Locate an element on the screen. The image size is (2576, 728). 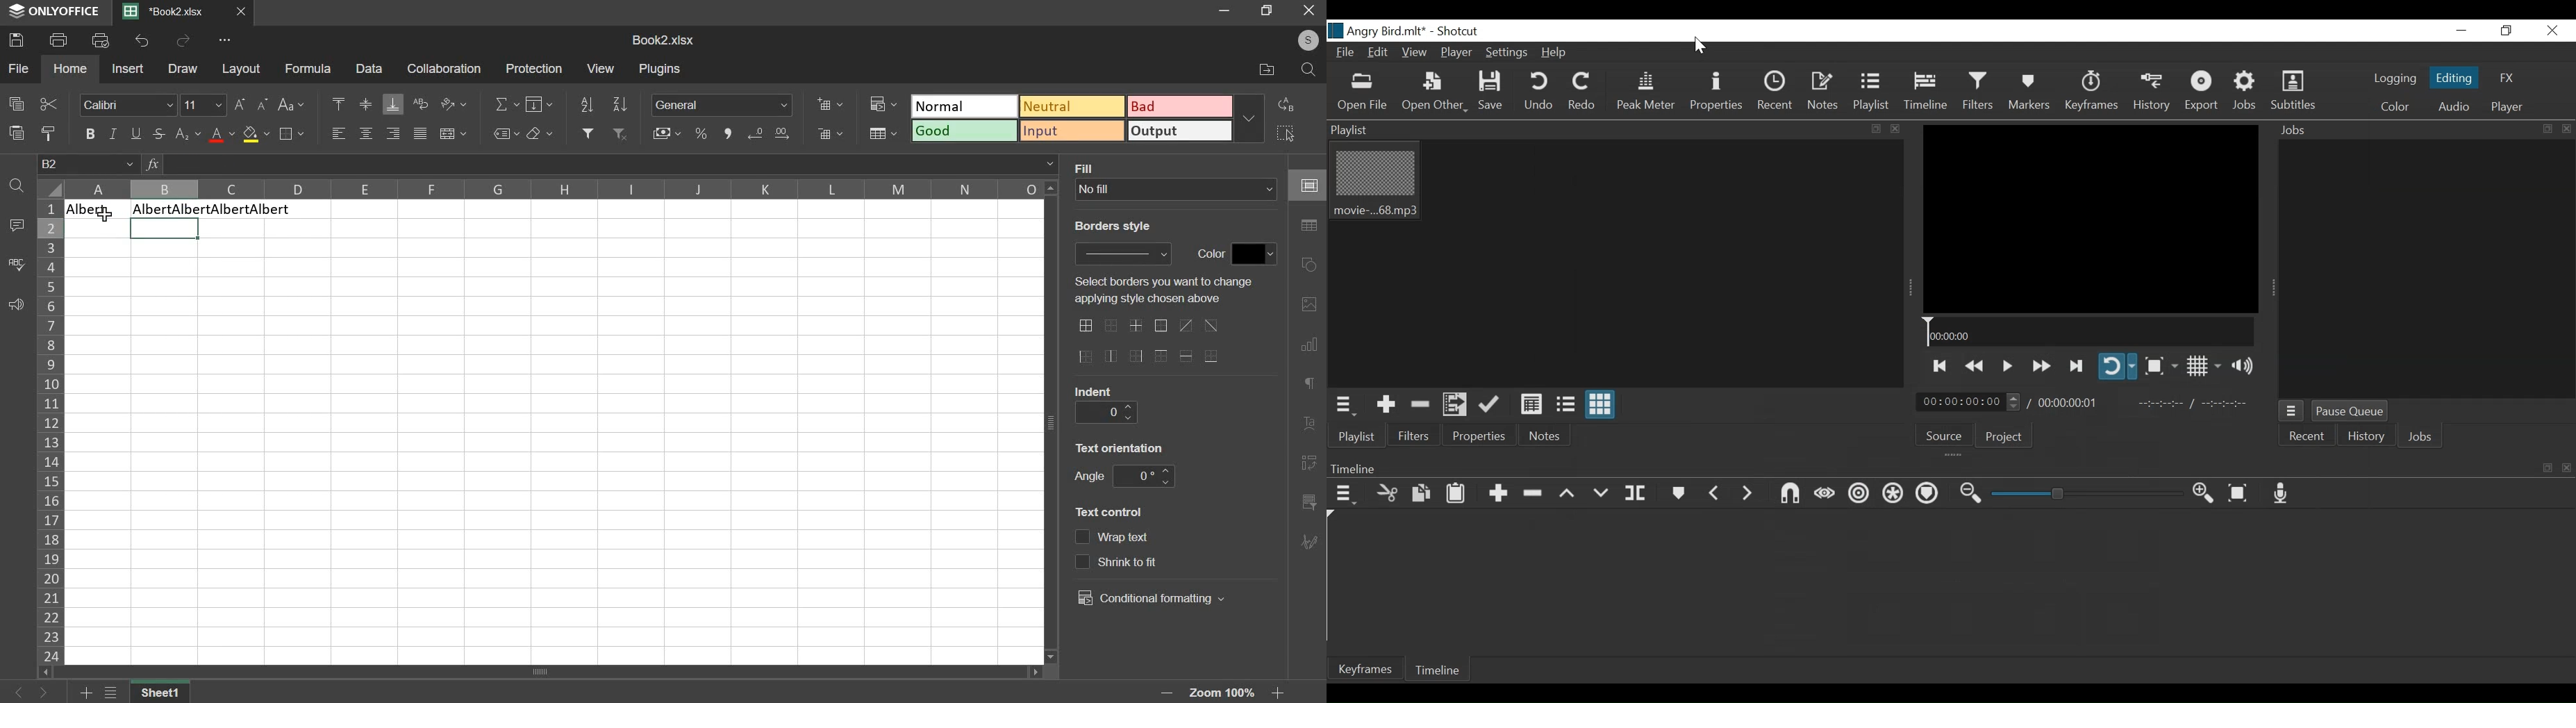
Ripple markers is located at coordinates (1929, 493).